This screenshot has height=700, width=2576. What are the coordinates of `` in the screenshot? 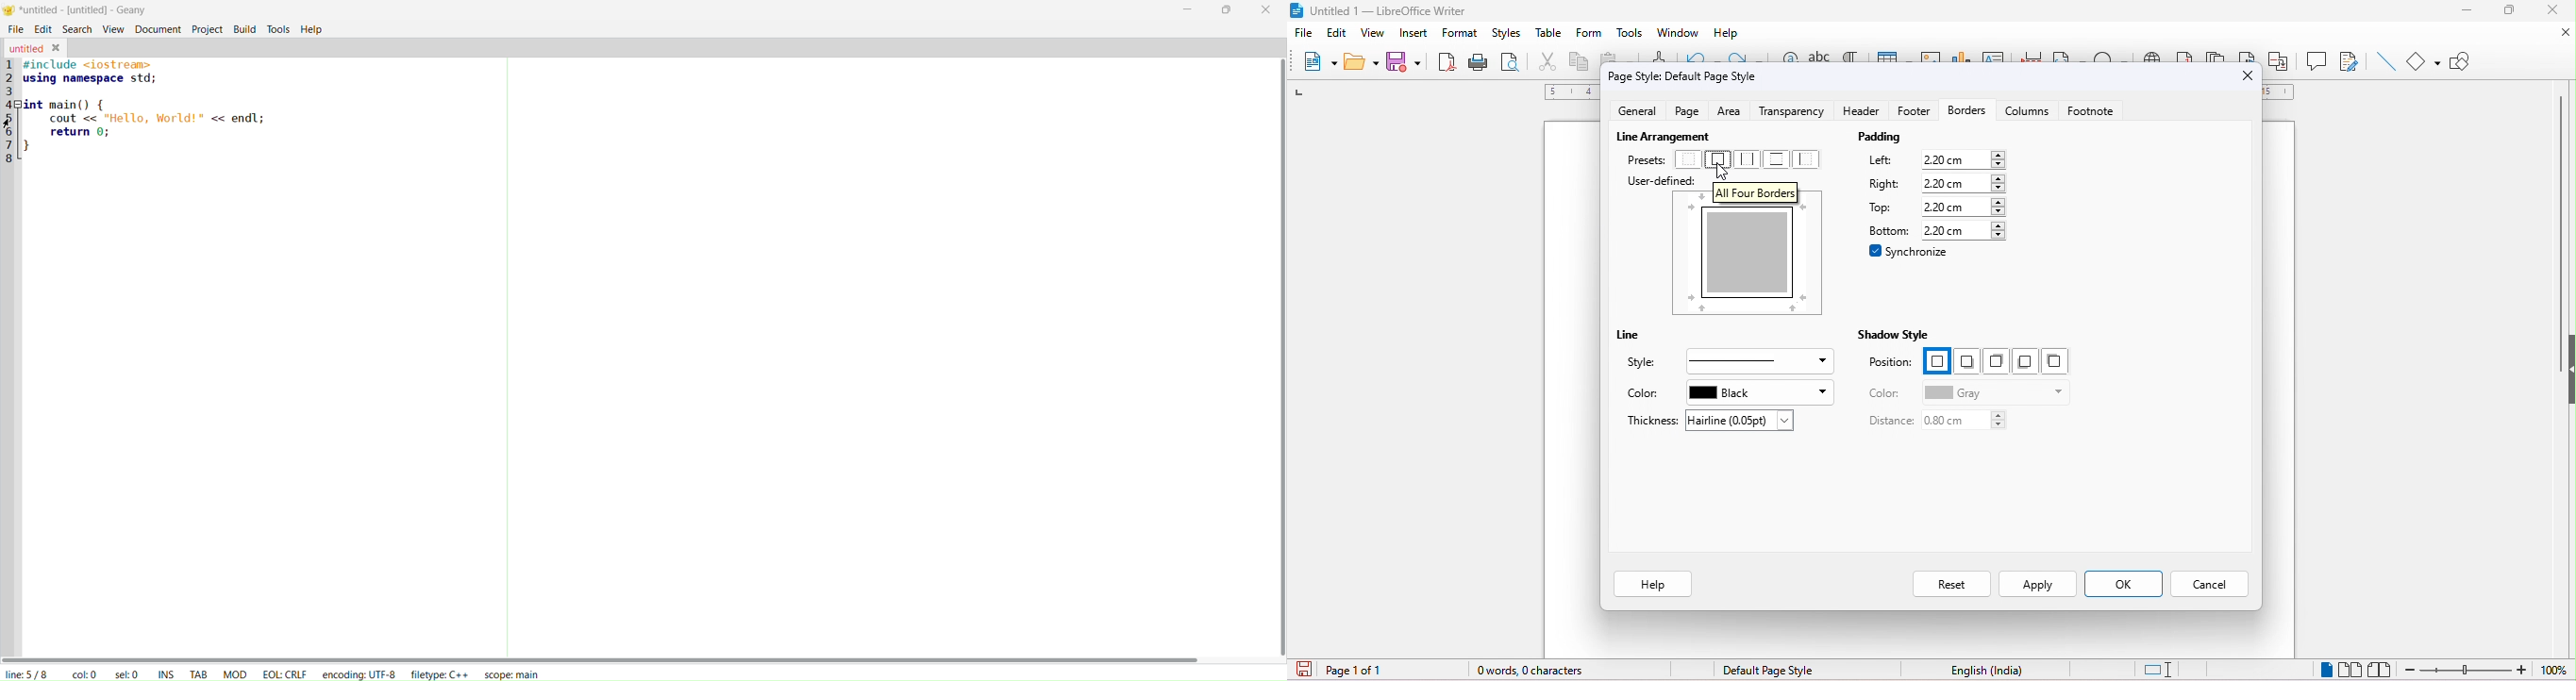 It's located at (1369, 32).